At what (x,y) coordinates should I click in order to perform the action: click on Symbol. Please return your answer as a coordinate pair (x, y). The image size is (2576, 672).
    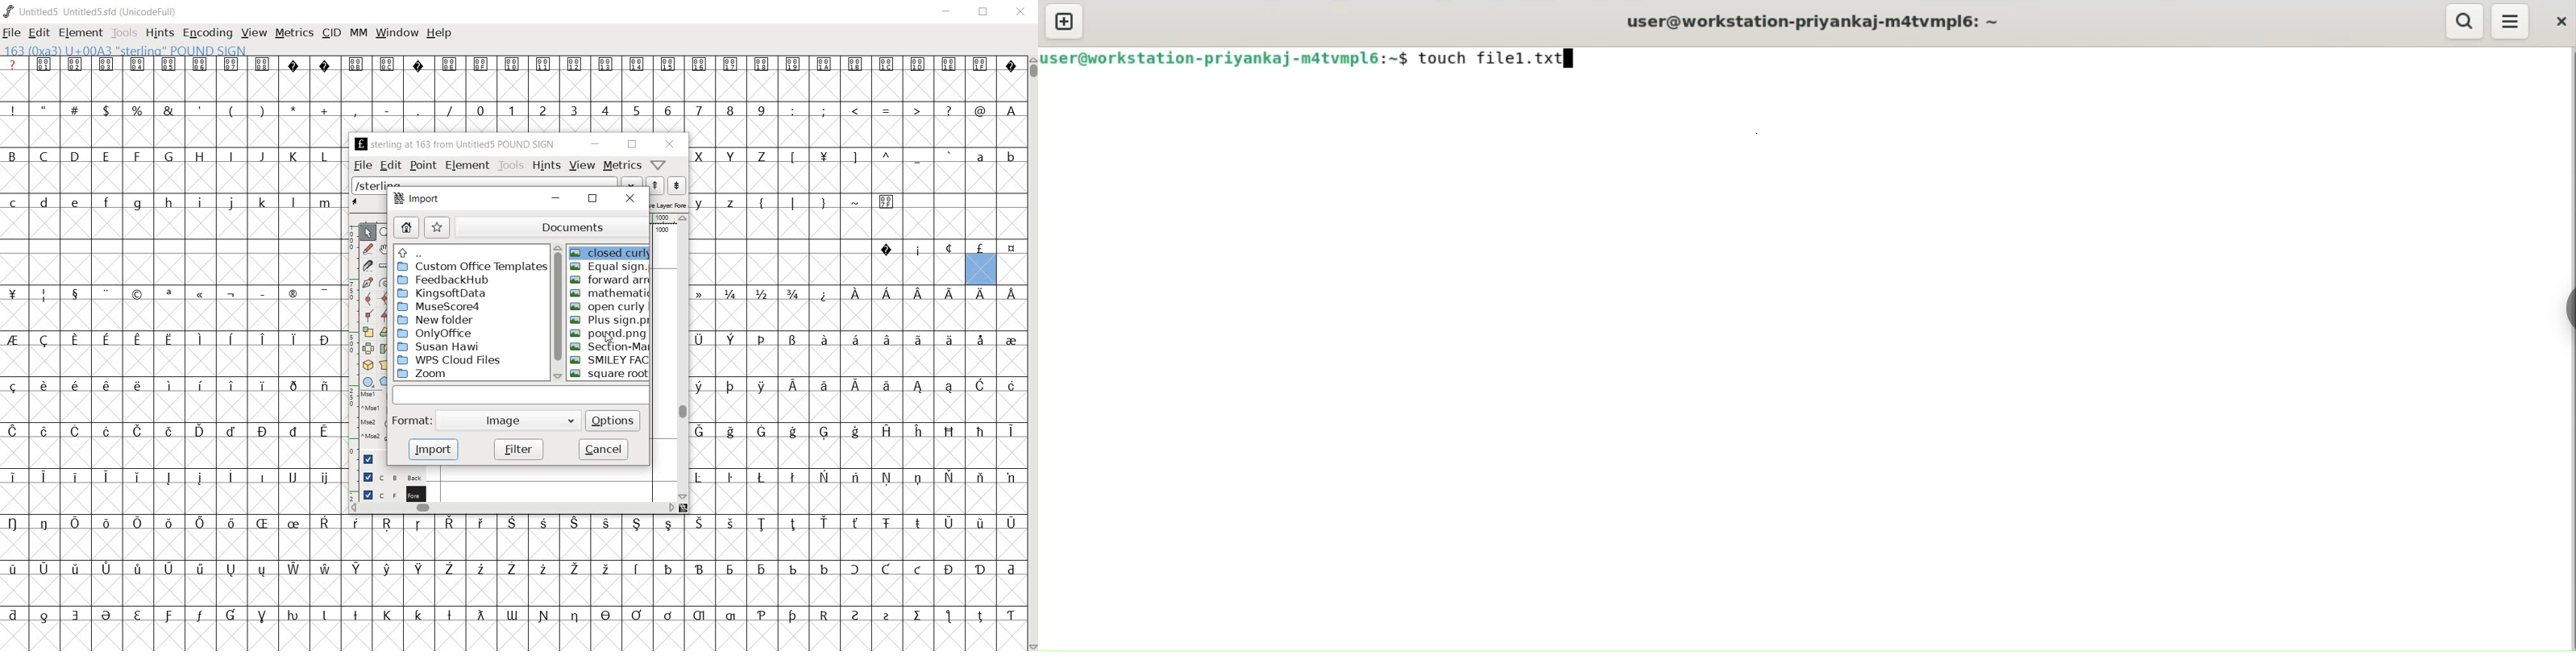
    Looking at the image, I should click on (605, 523).